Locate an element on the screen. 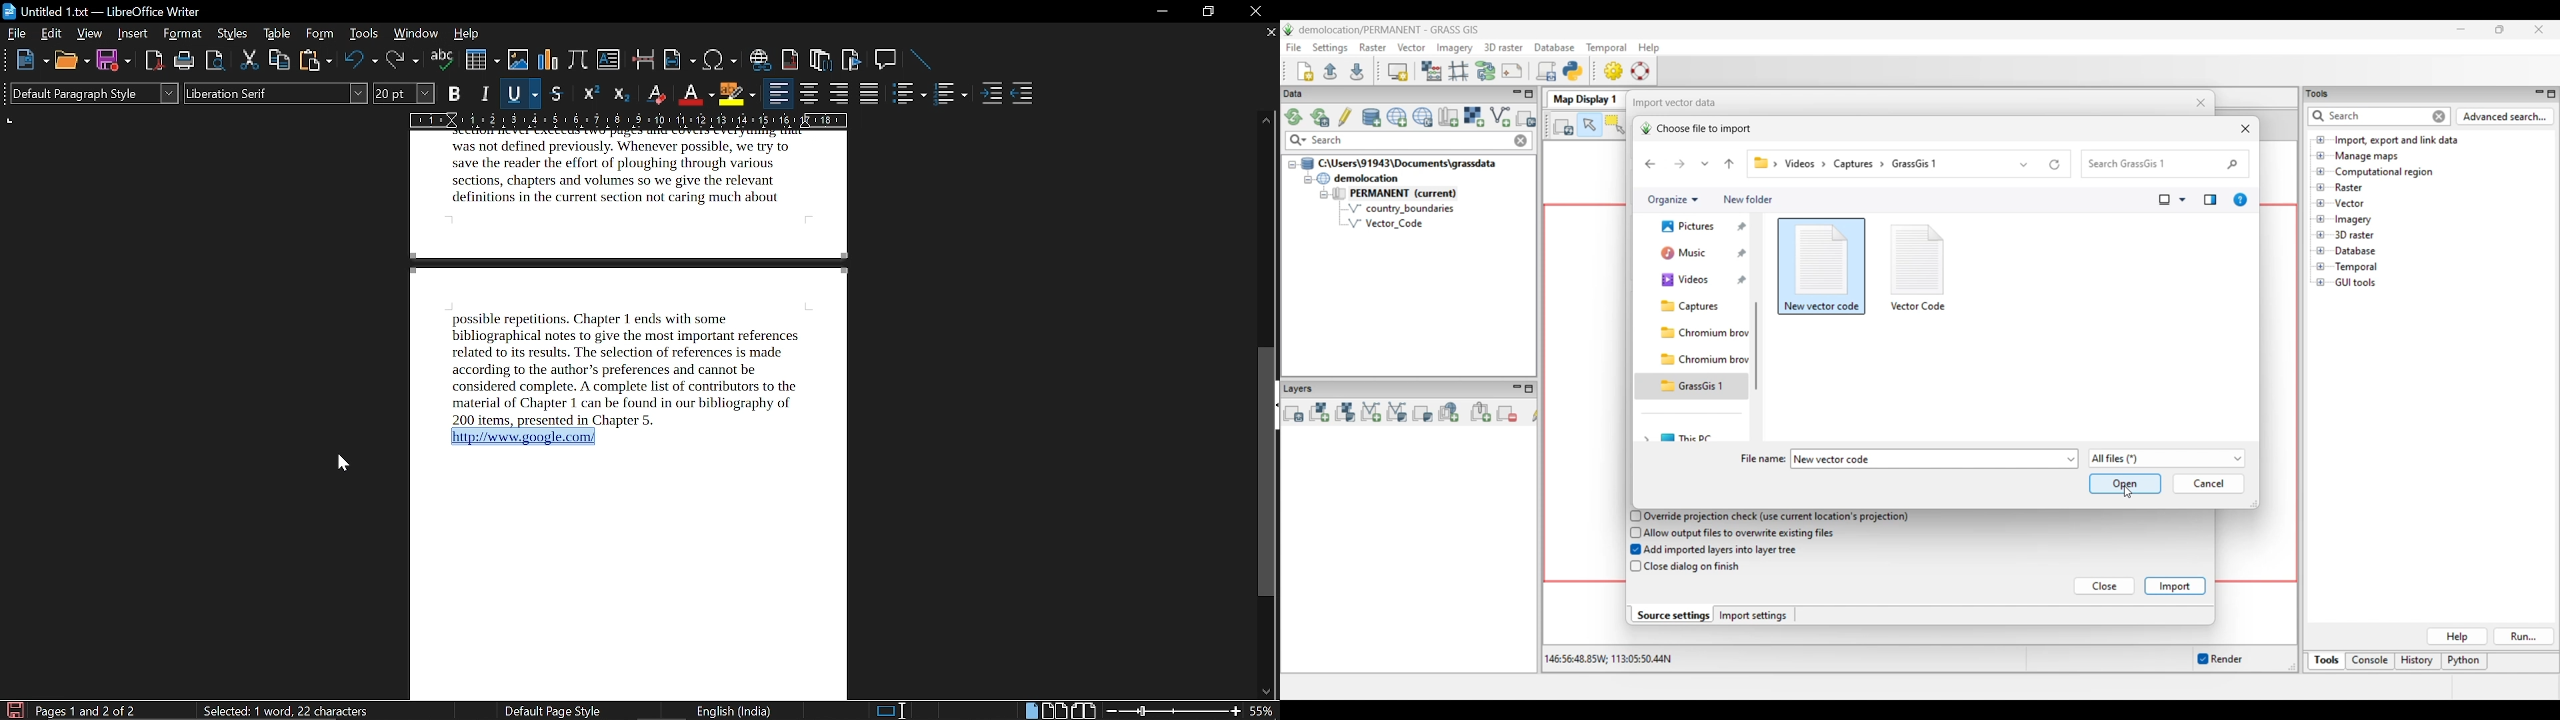 The height and width of the screenshot is (728, 2576). single page view is located at coordinates (1030, 710).